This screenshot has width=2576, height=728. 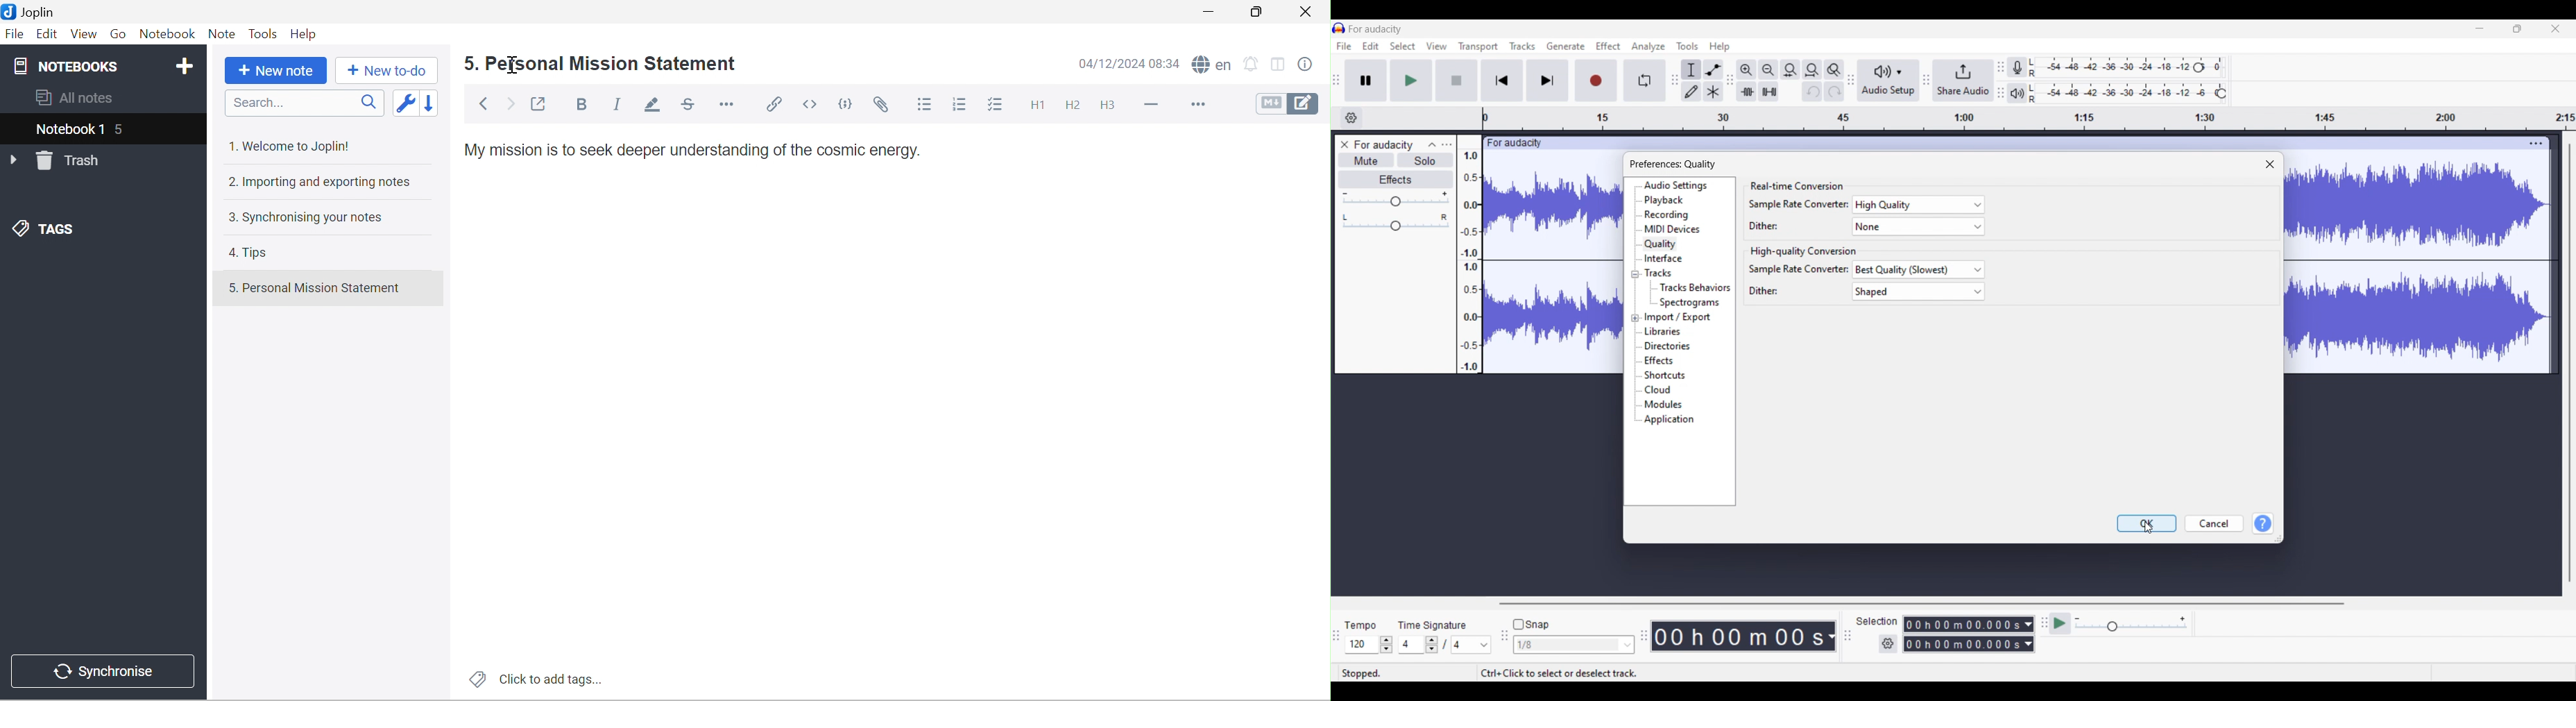 What do you see at coordinates (1282, 65) in the screenshot?
I see `Toggle editor layouts` at bounding box center [1282, 65].